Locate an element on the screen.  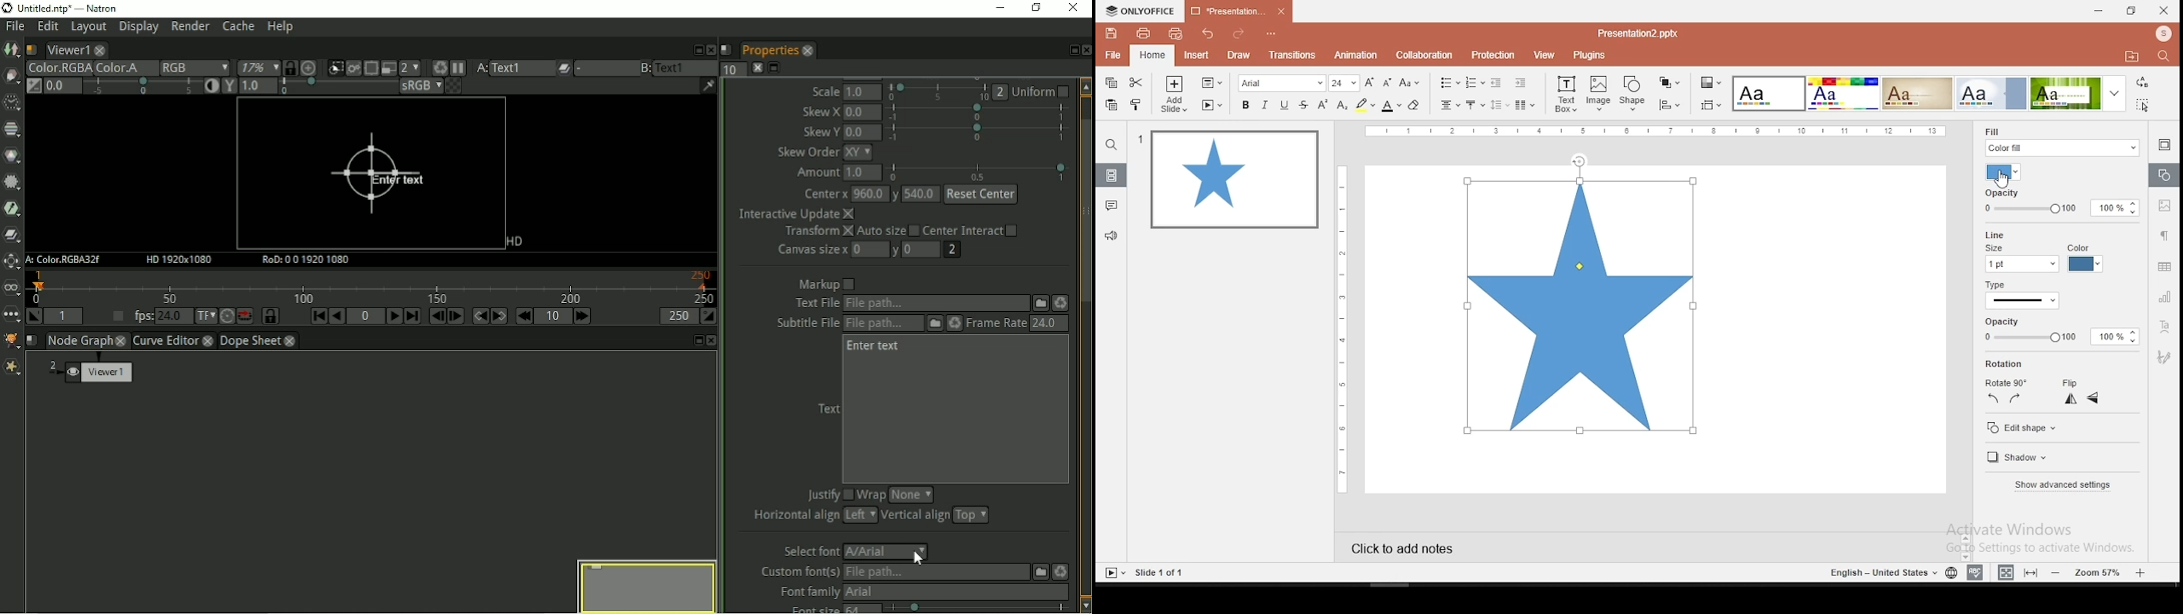
insert is located at coordinates (1195, 54).